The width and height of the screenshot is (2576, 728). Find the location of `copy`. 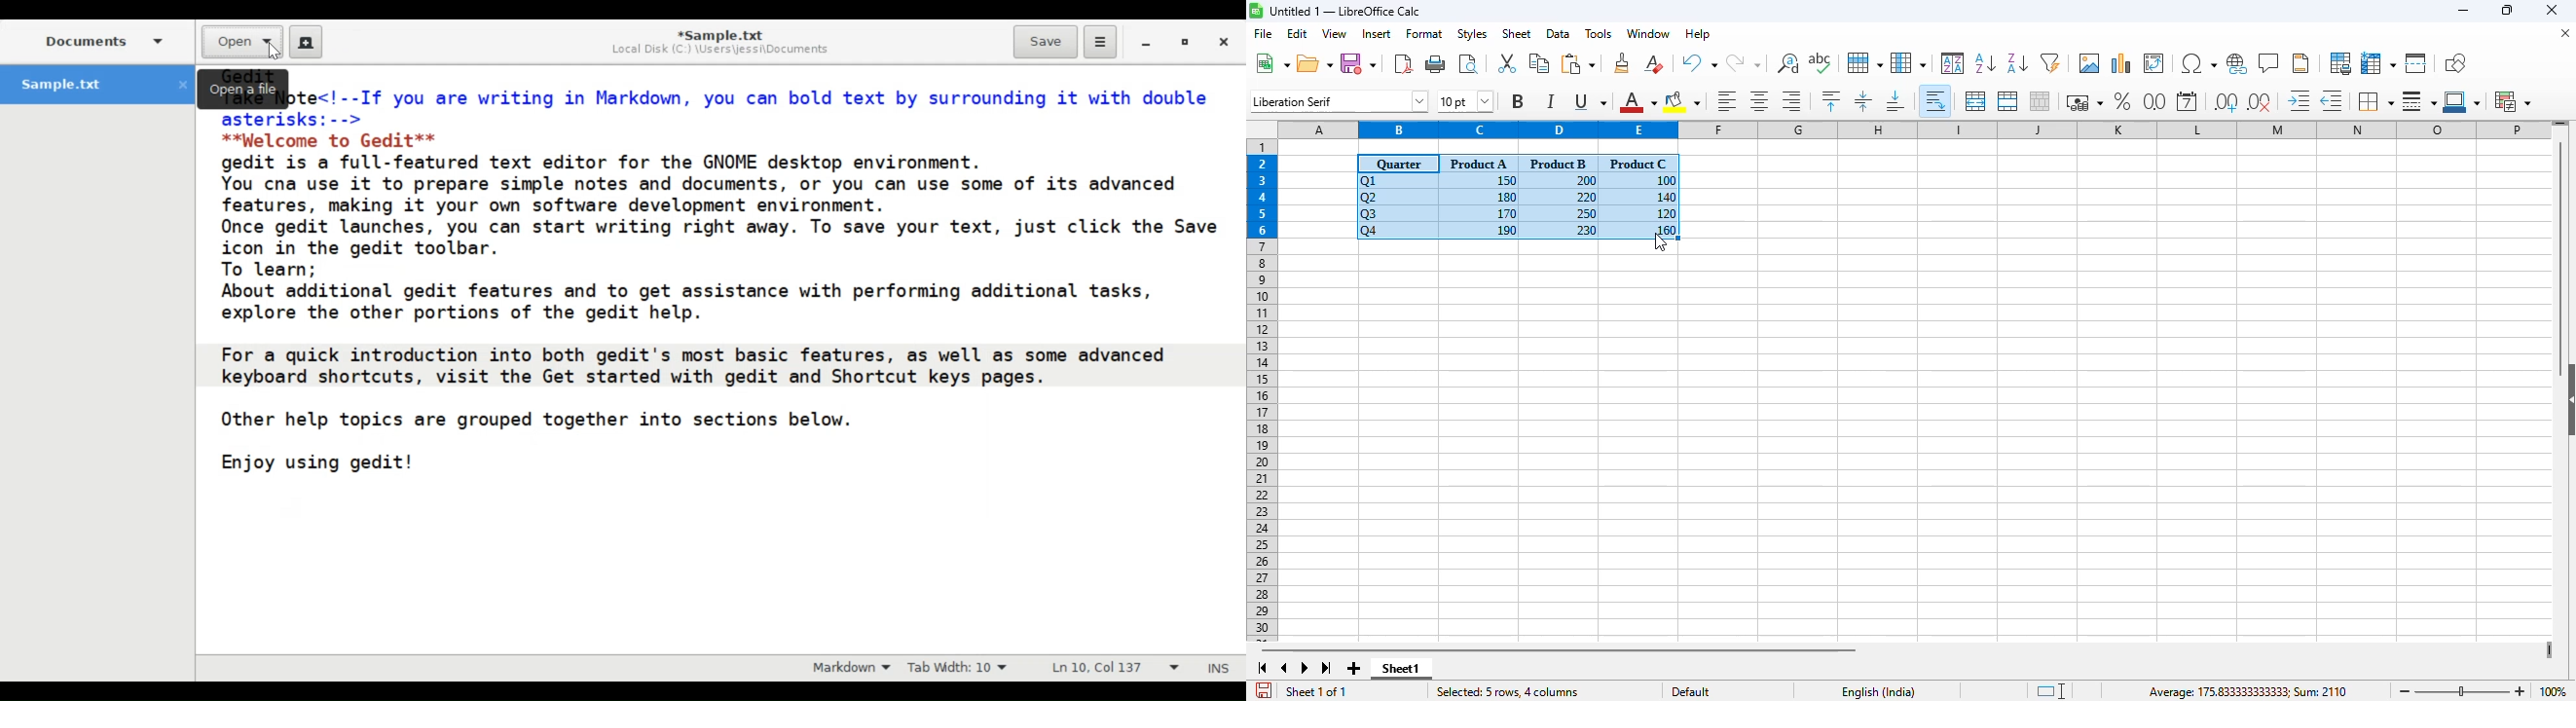

copy is located at coordinates (1539, 63).